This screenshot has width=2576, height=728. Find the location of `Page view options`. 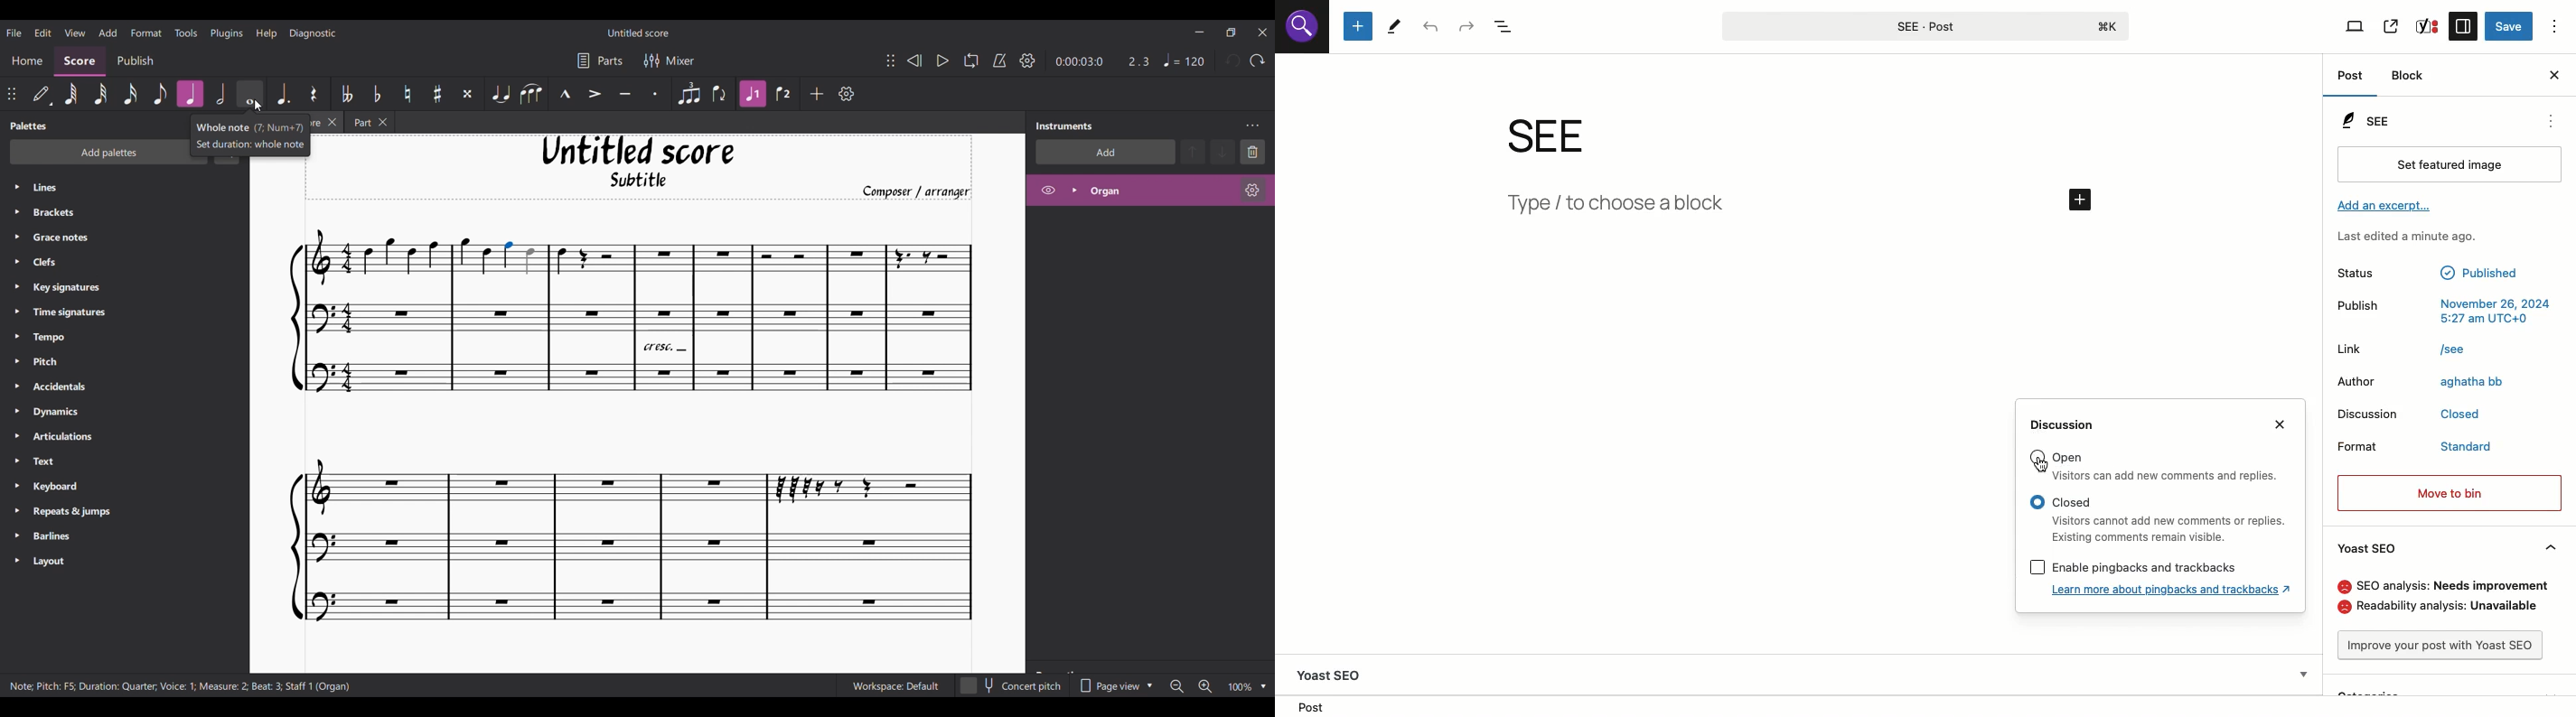

Page view options is located at coordinates (1114, 686).